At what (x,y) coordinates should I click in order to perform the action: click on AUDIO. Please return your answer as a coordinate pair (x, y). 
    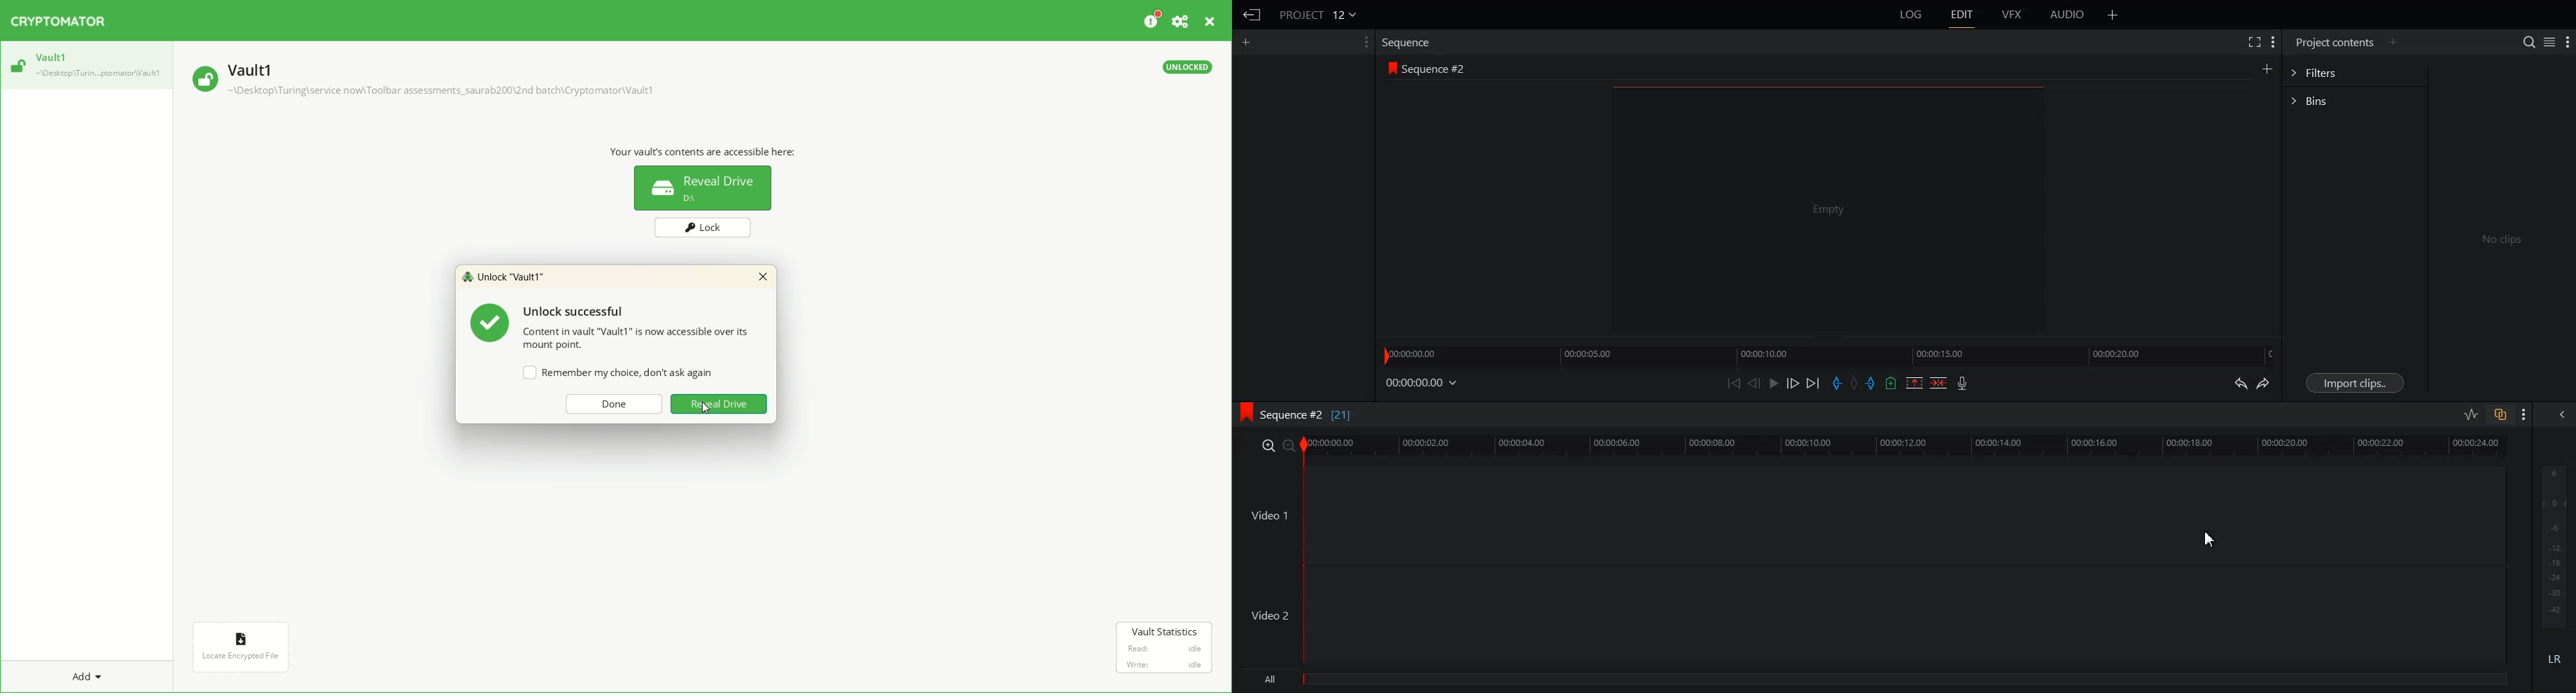
    Looking at the image, I should click on (2068, 15).